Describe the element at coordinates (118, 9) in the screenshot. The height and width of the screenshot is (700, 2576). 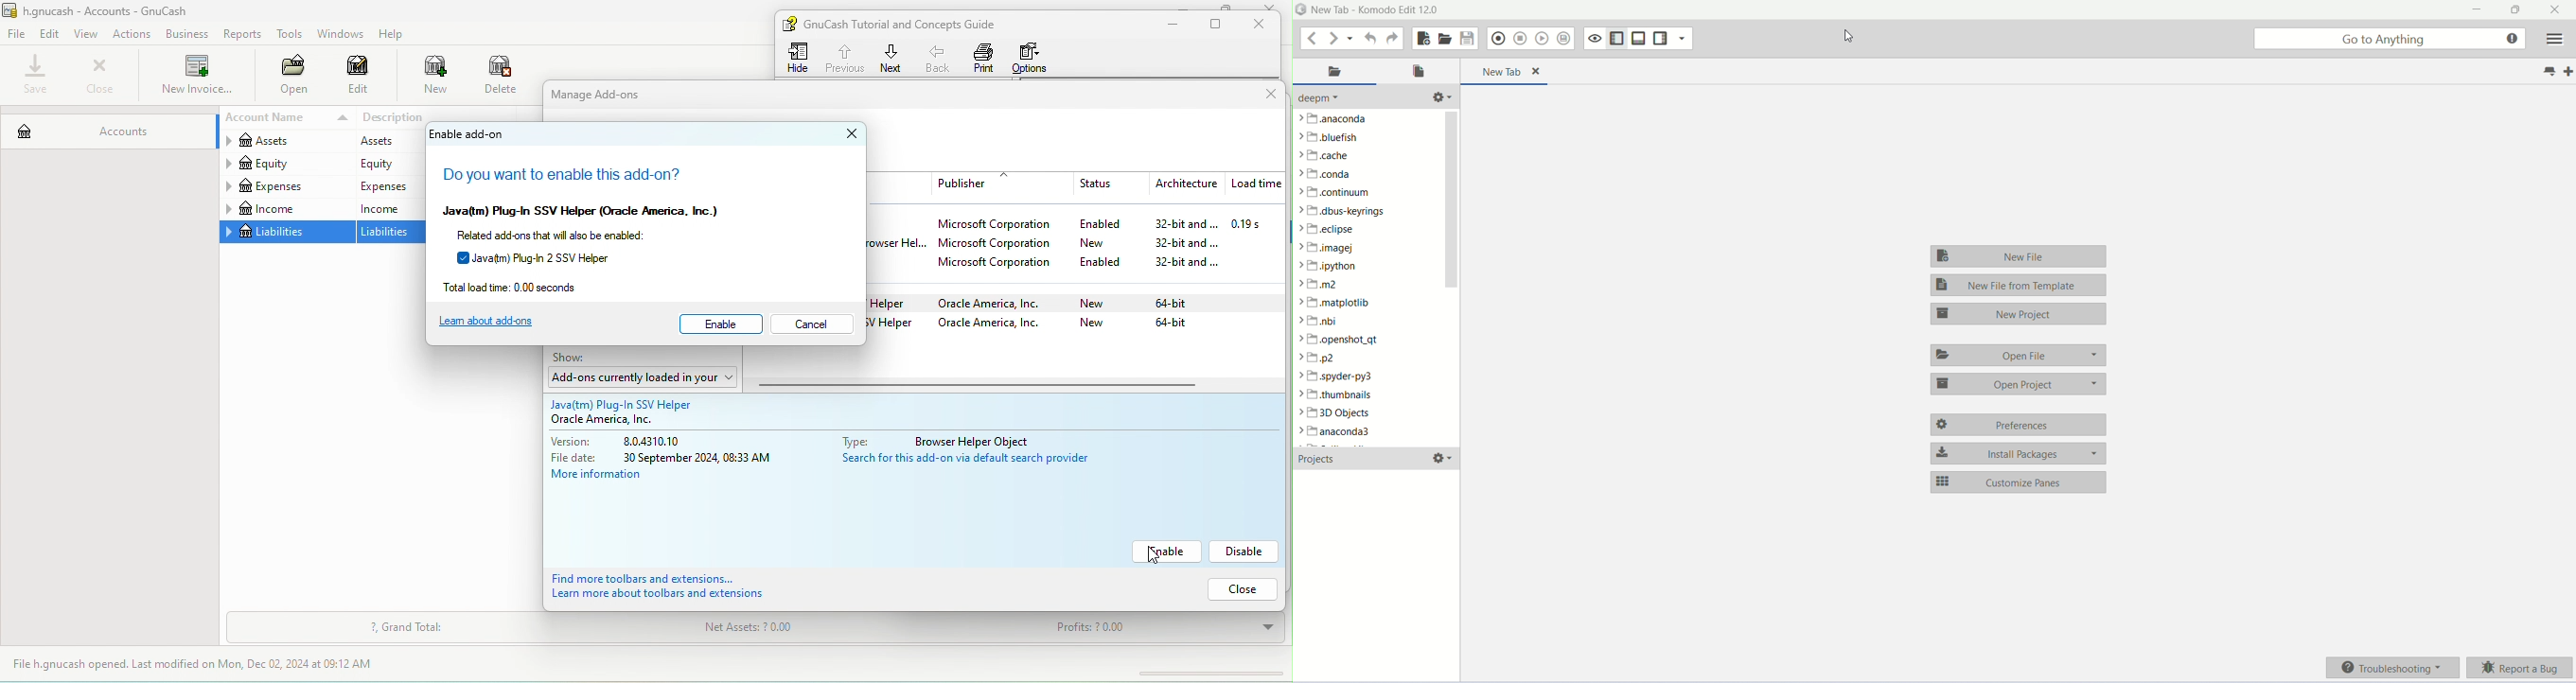
I see `h. gnucash-accounts-gnu cash` at that location.